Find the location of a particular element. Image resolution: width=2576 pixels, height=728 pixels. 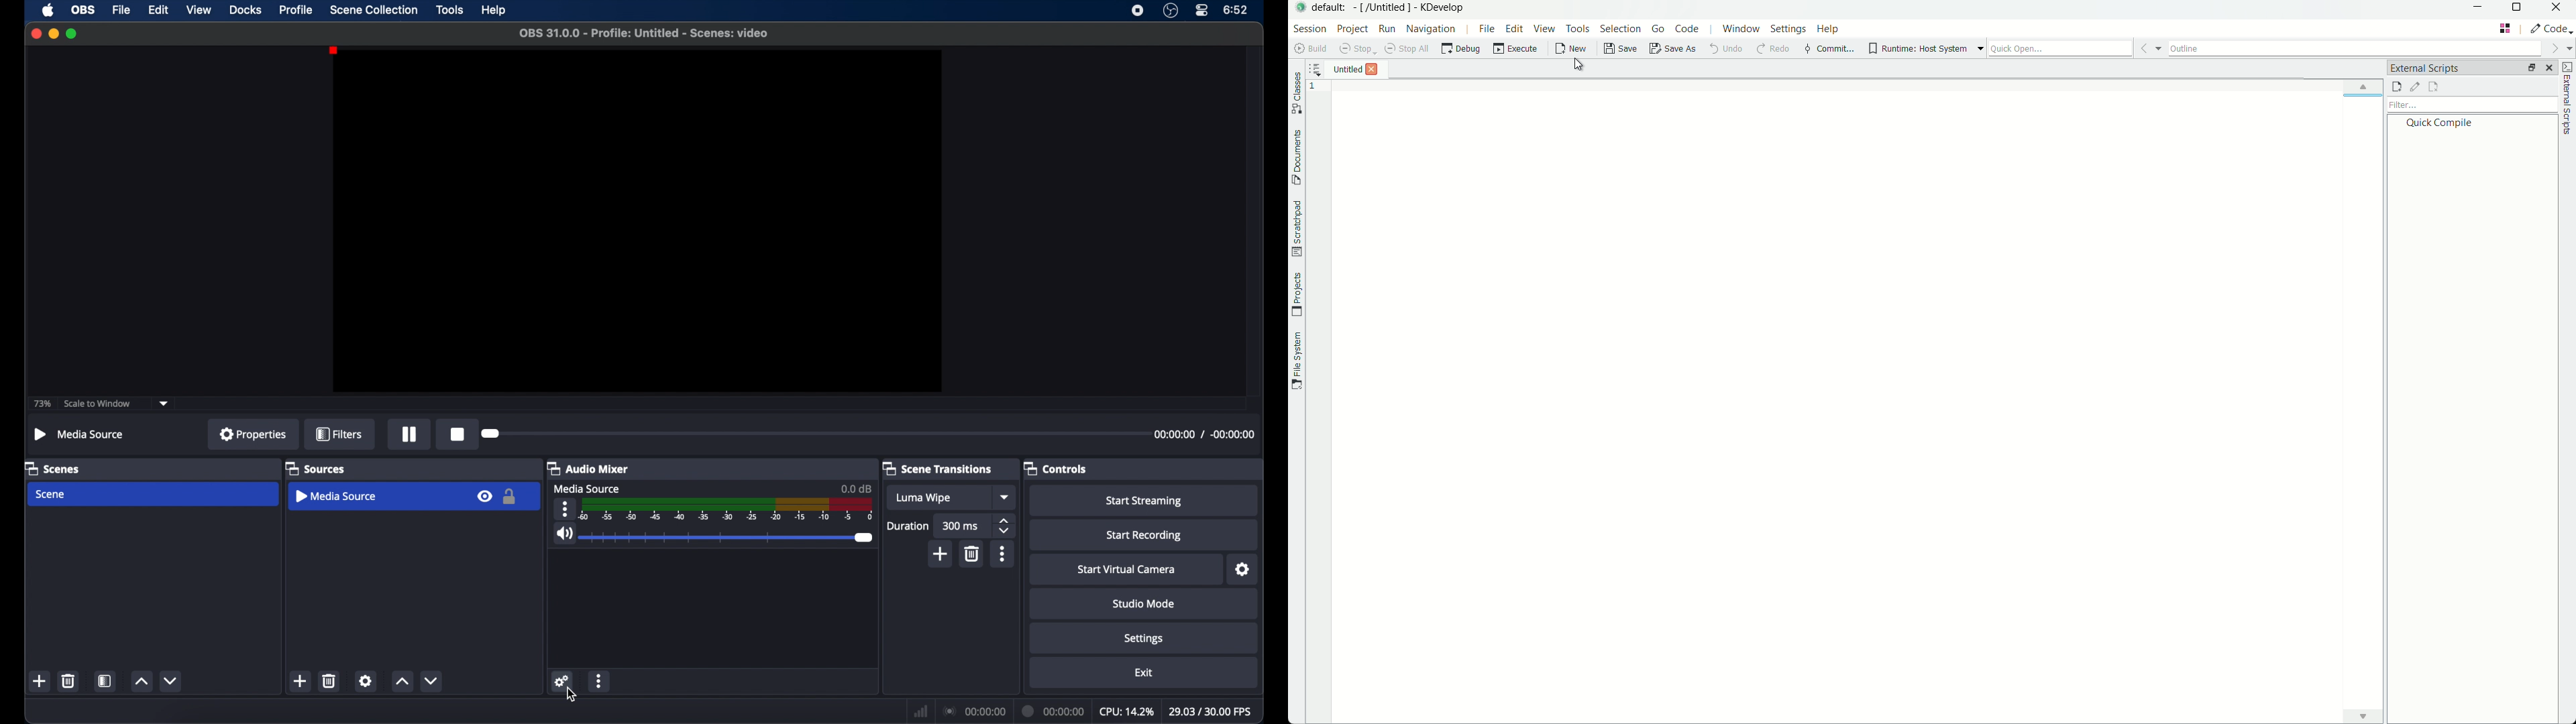

settings is located at coordinates (1144, 640).